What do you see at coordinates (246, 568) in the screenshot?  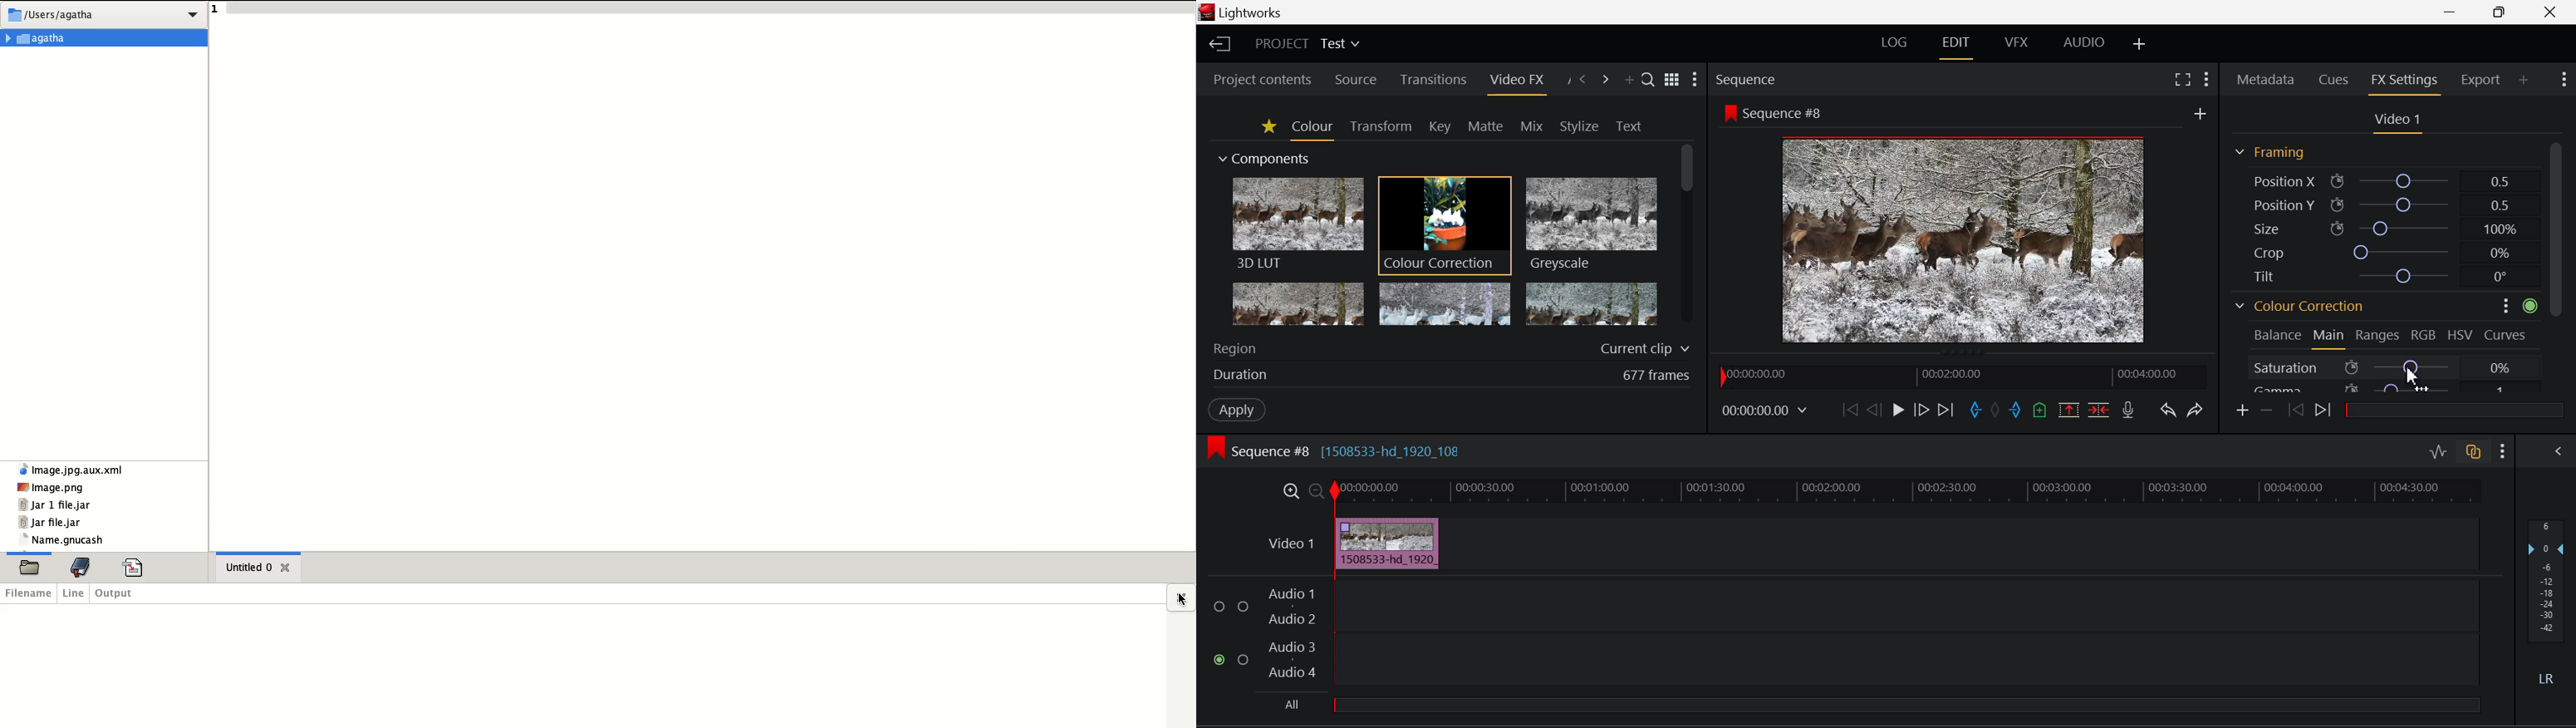 I see `untitled 0` at bounding box center [246, 568].